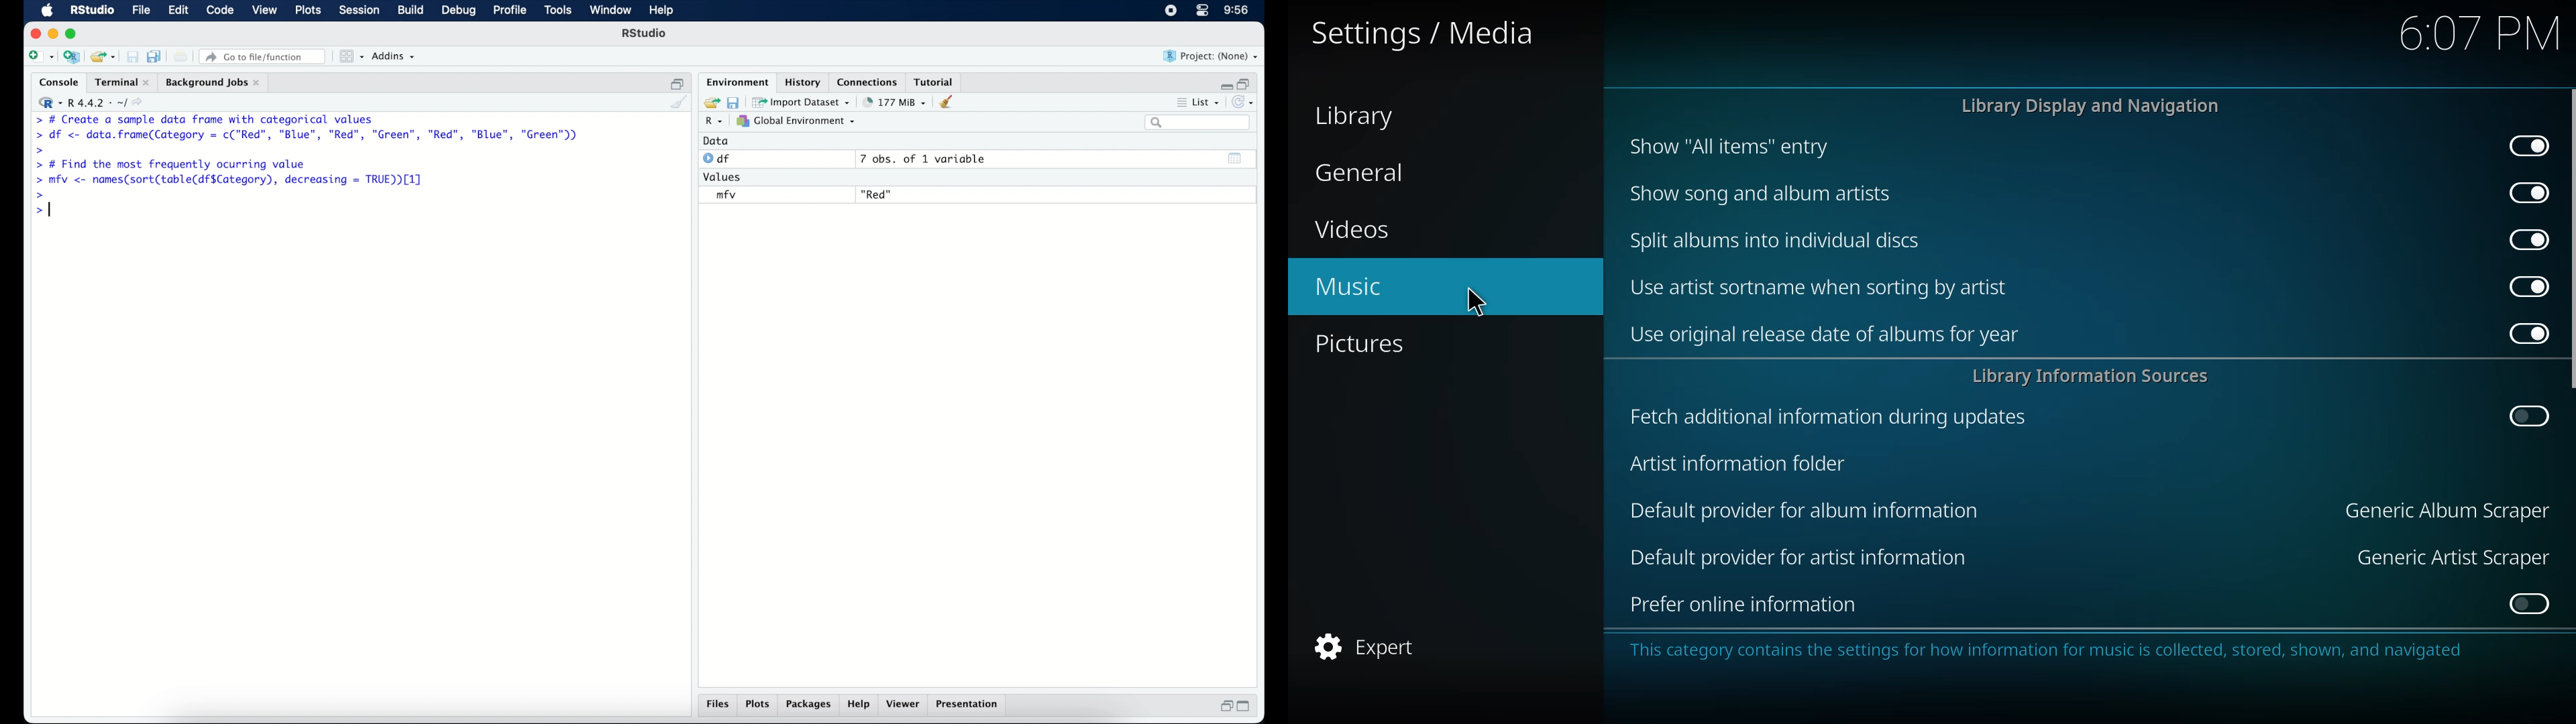 This screenshot has width=2576, height=728. Describe the element at coordinates (1244, 101) in the screenshot. I see `refresh` at that location.